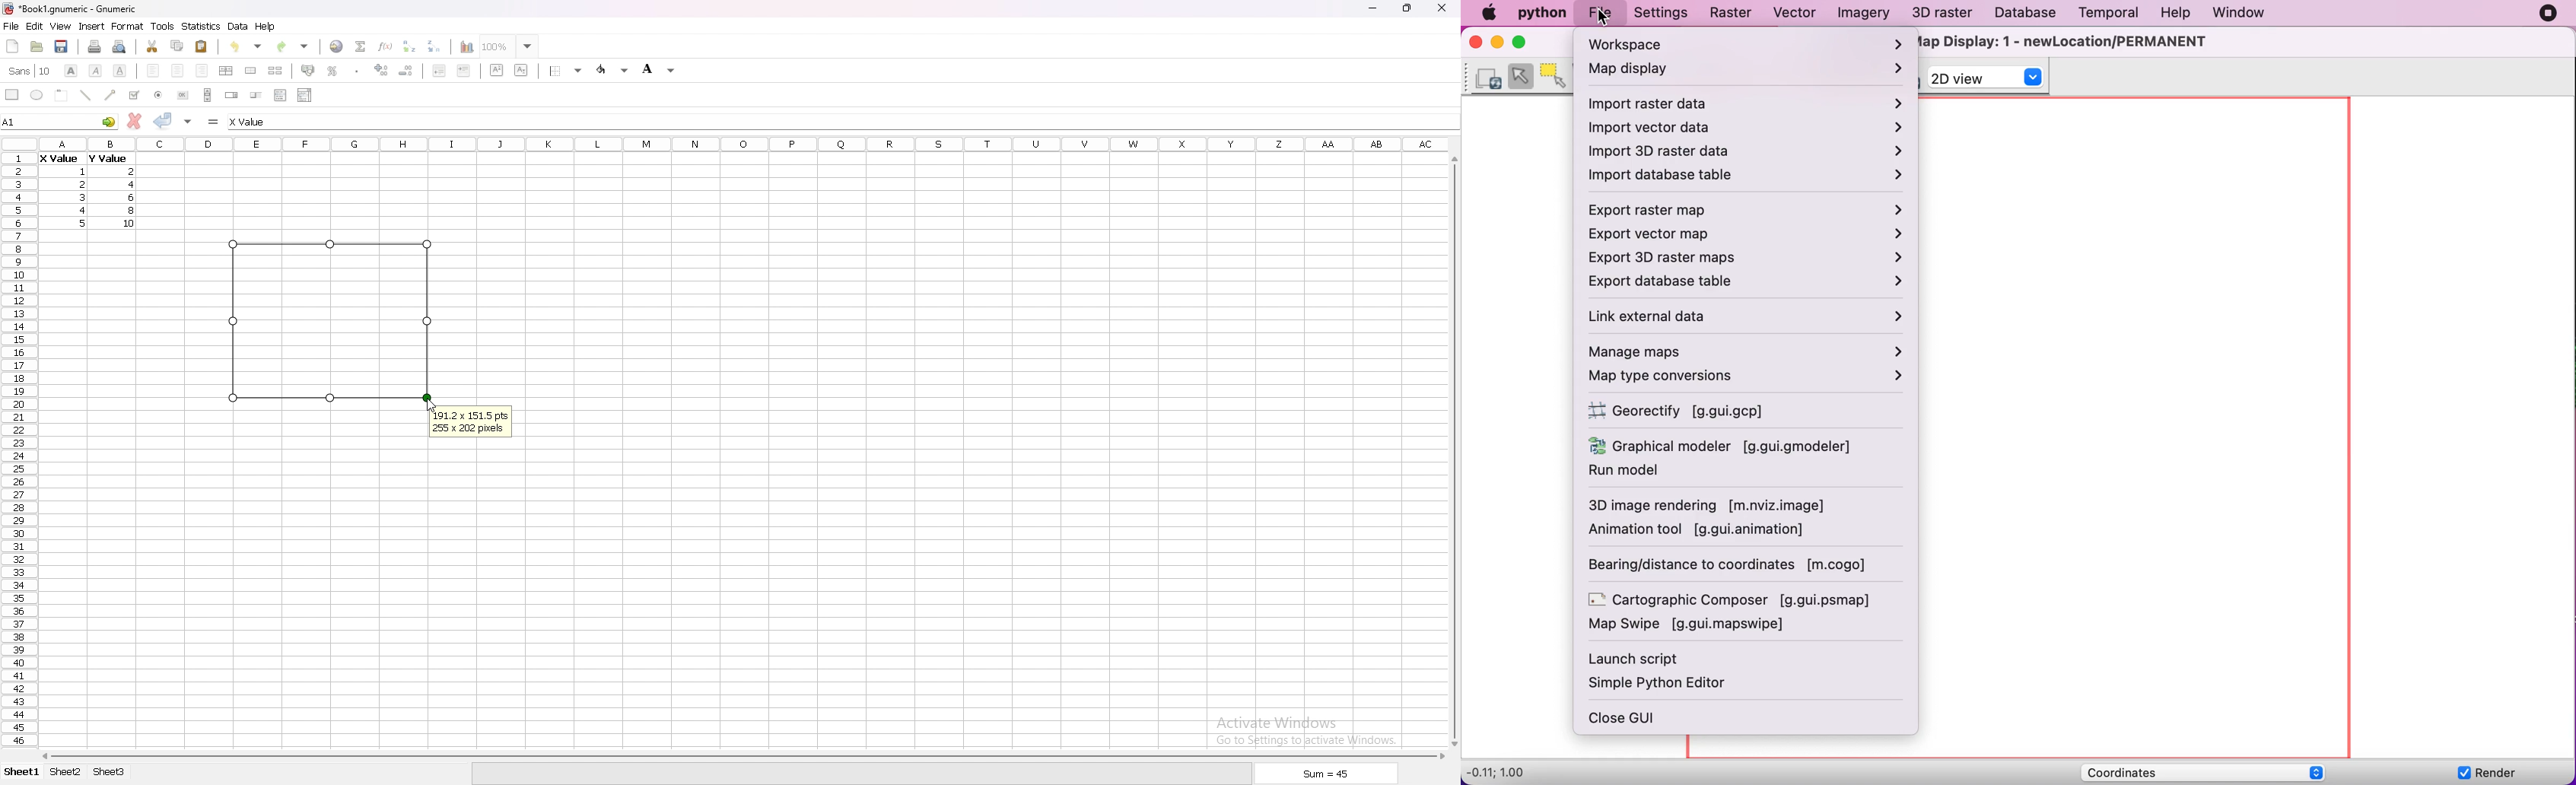 The image size is (2576, 812). Describe the element at coordinates (1408, 8) in the screenshot. I see `resize` at that location.